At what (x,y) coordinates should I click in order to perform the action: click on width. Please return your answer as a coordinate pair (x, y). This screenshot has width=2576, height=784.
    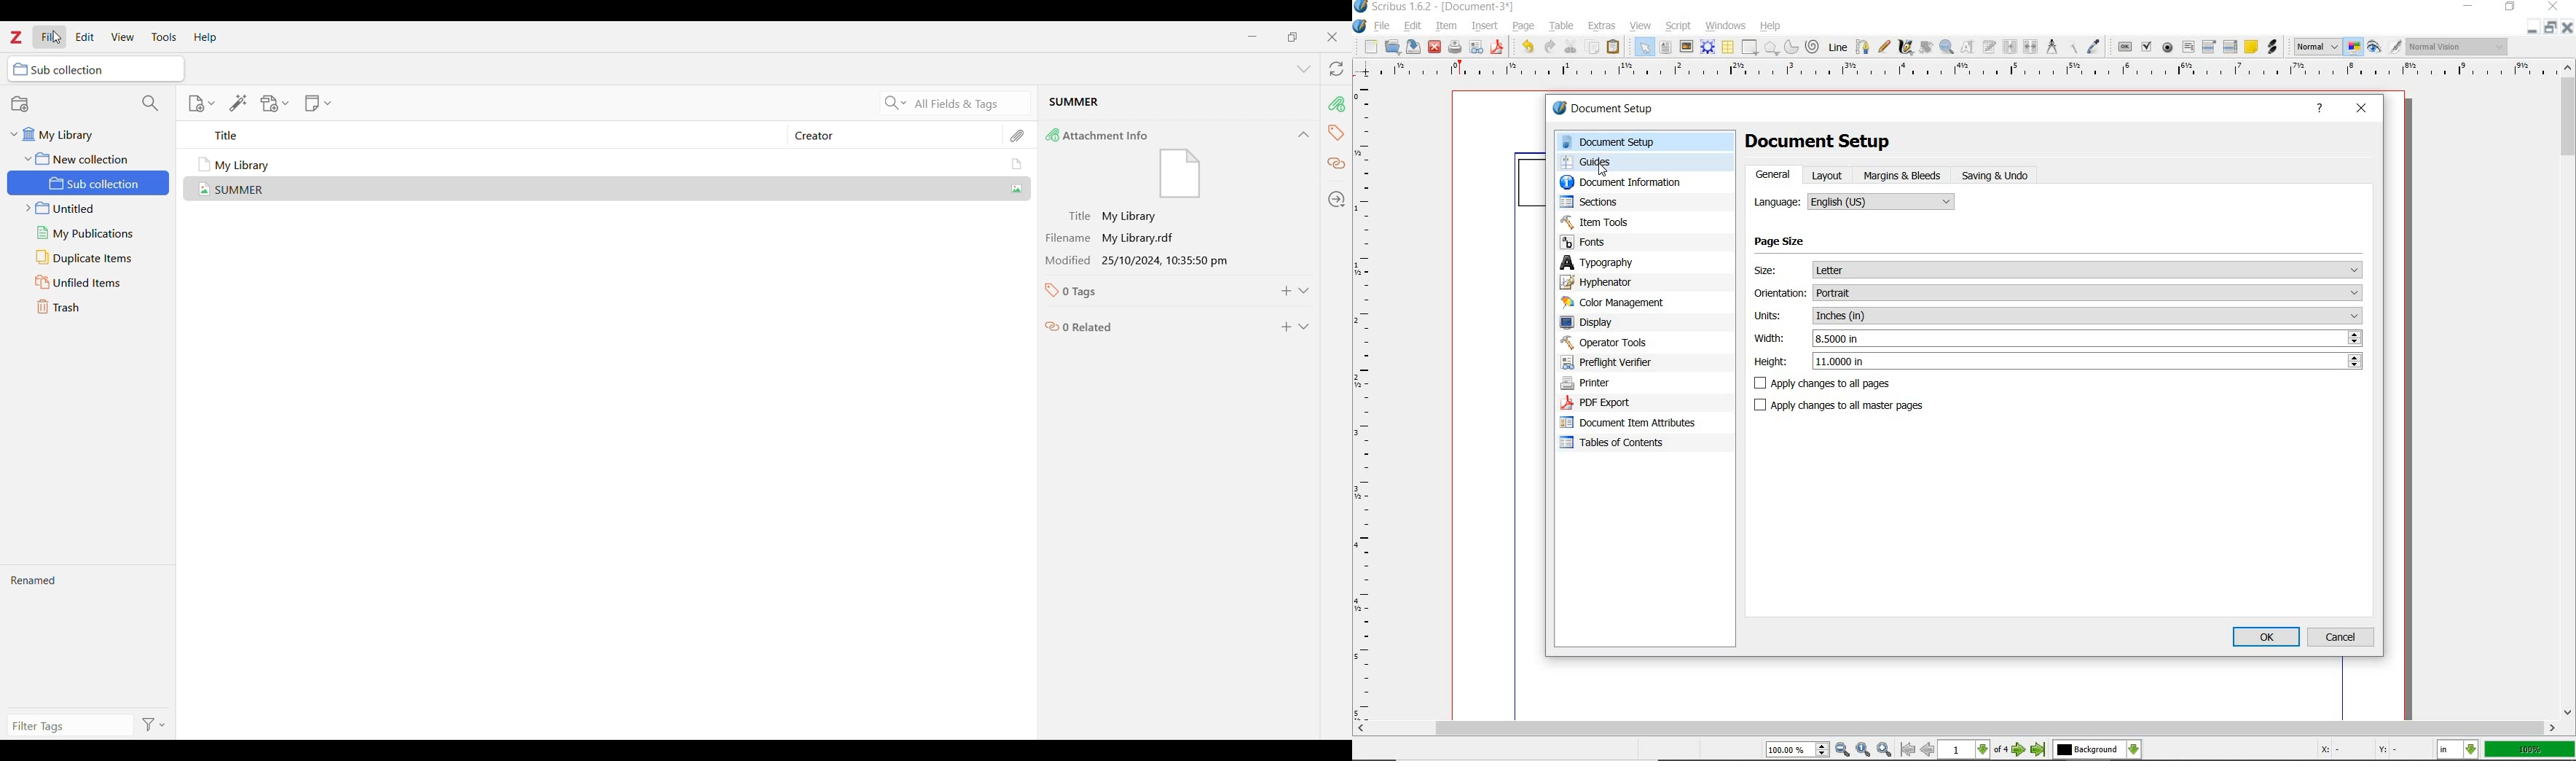
    Looking at the image, I should click on (2089, 338).